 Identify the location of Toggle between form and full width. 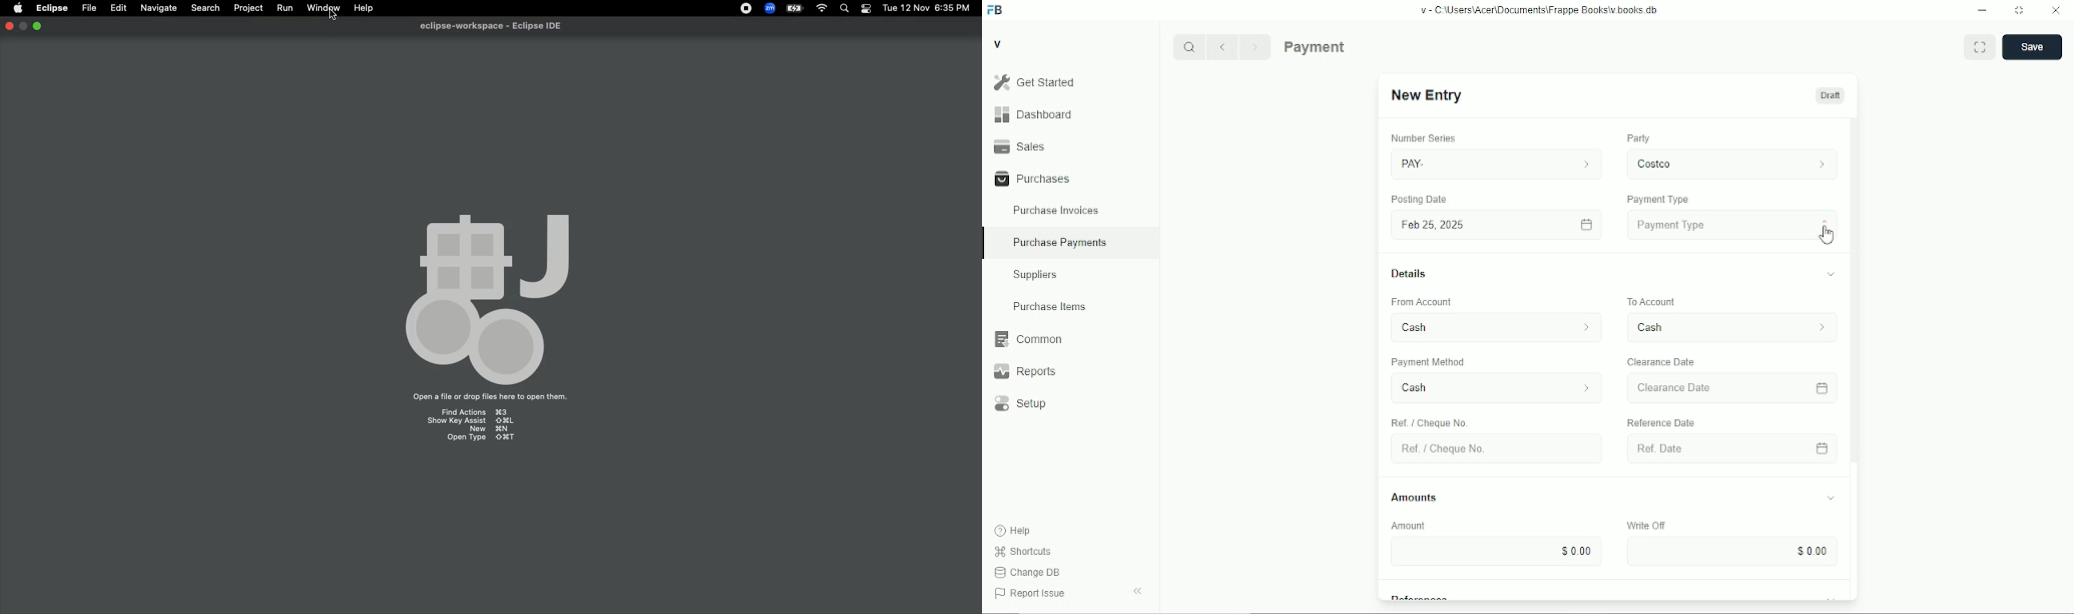
(1979, 47).